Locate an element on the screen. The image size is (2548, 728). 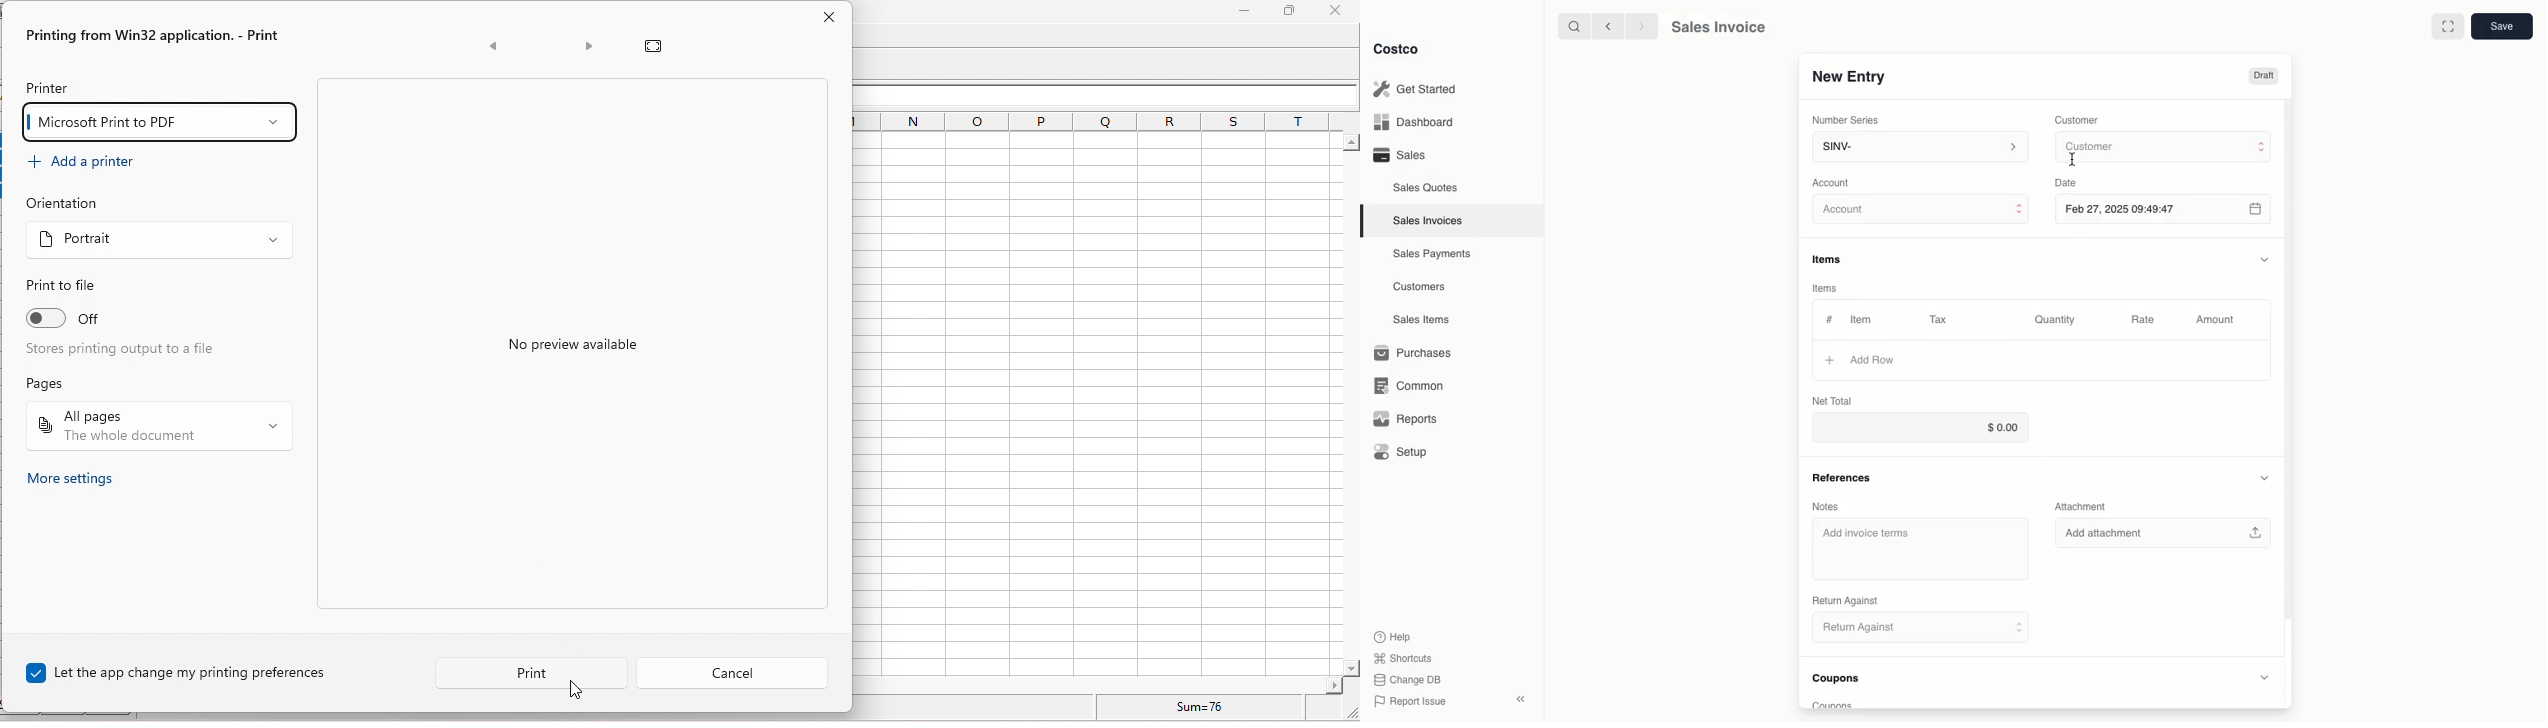
Shortcuts is located at coordinates (1402, 657).